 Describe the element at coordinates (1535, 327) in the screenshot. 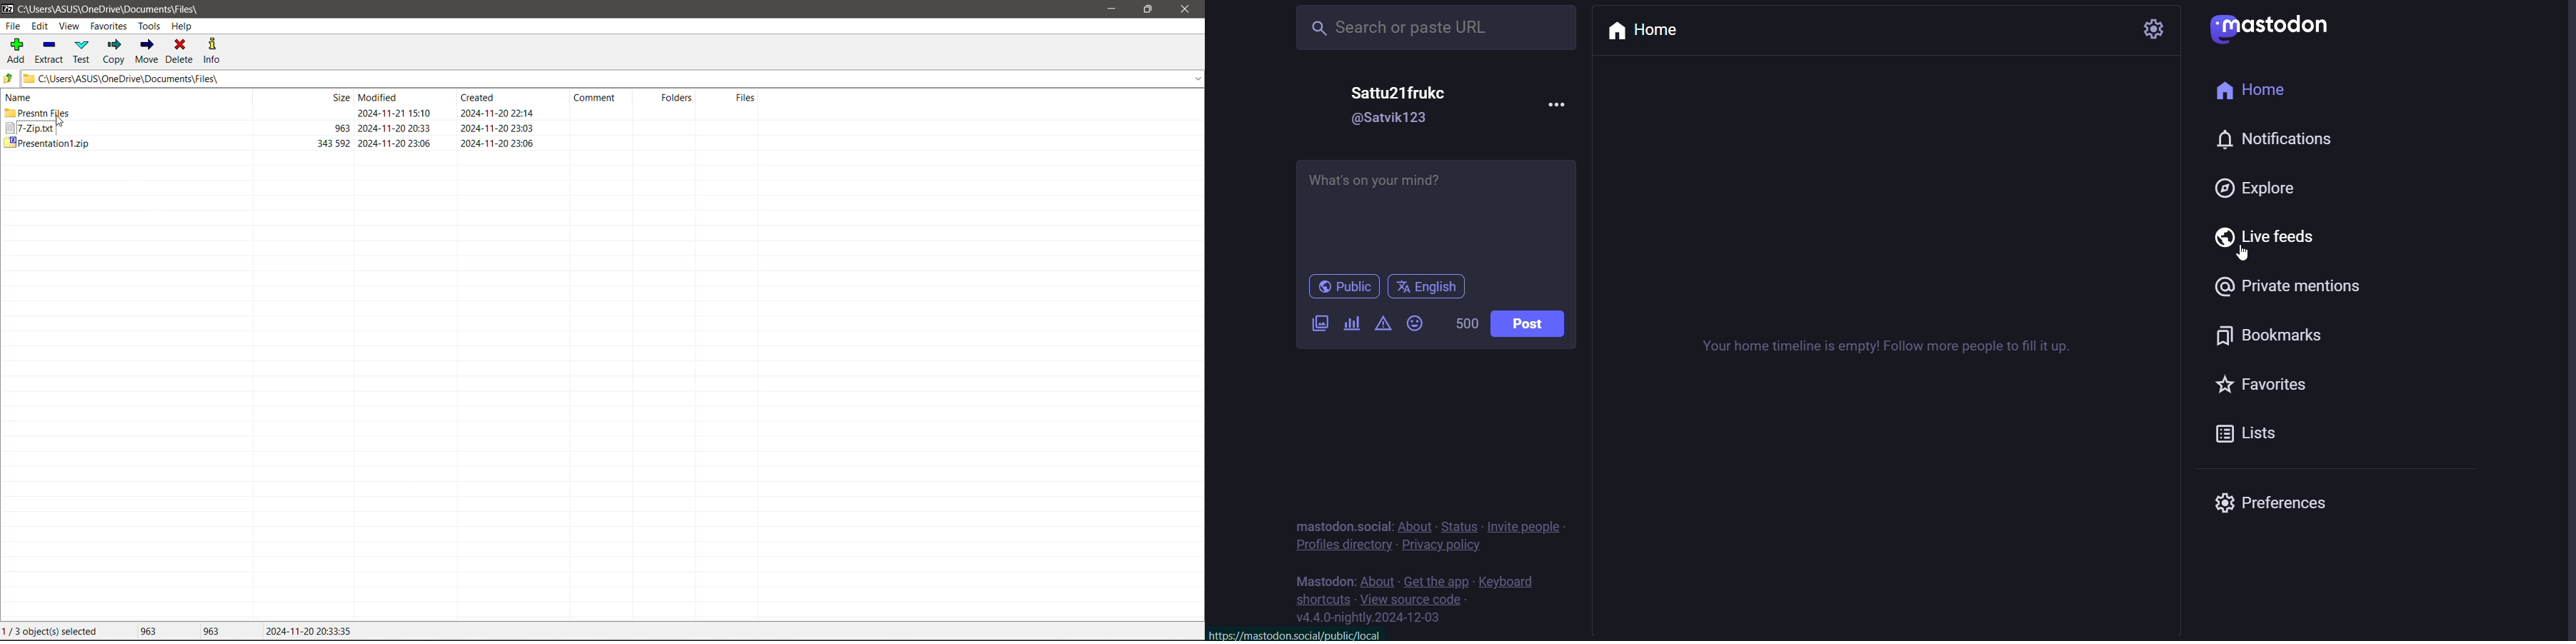

I see `post` at that location.